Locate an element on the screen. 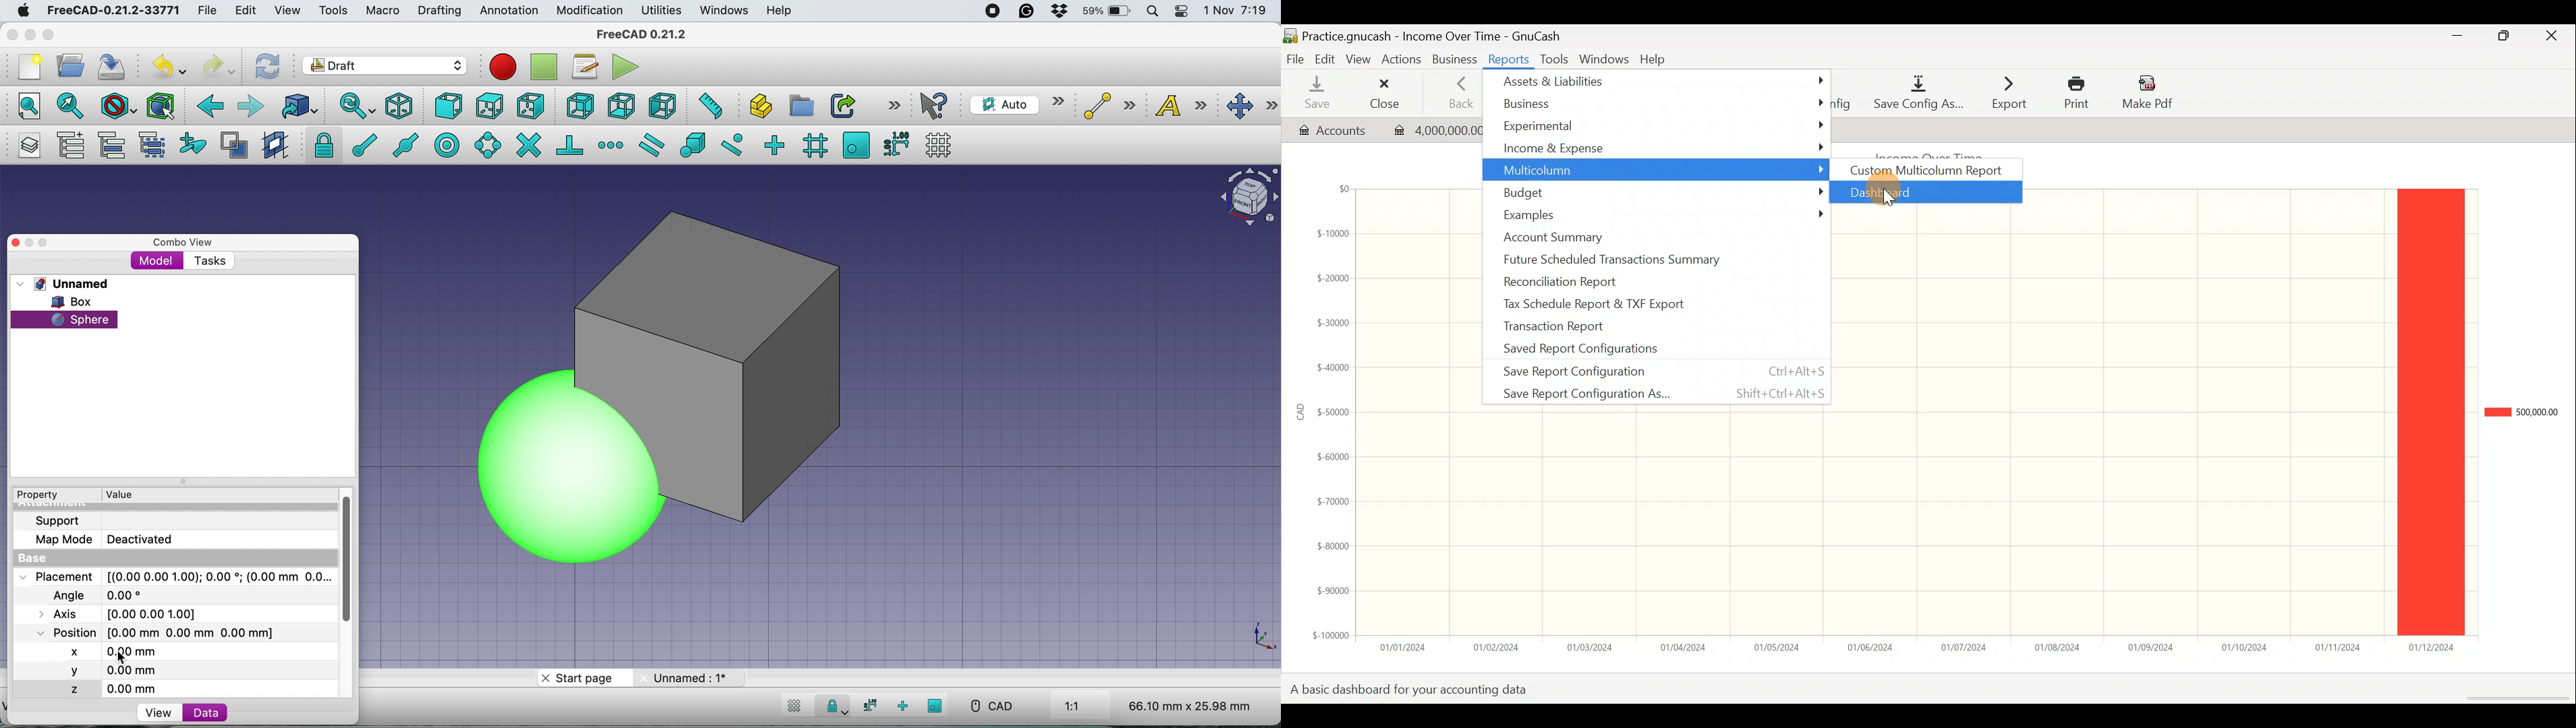 Image resolution: width=2576 pixels, height=728 pixels. fit selections is located at coordinates (73, 105).